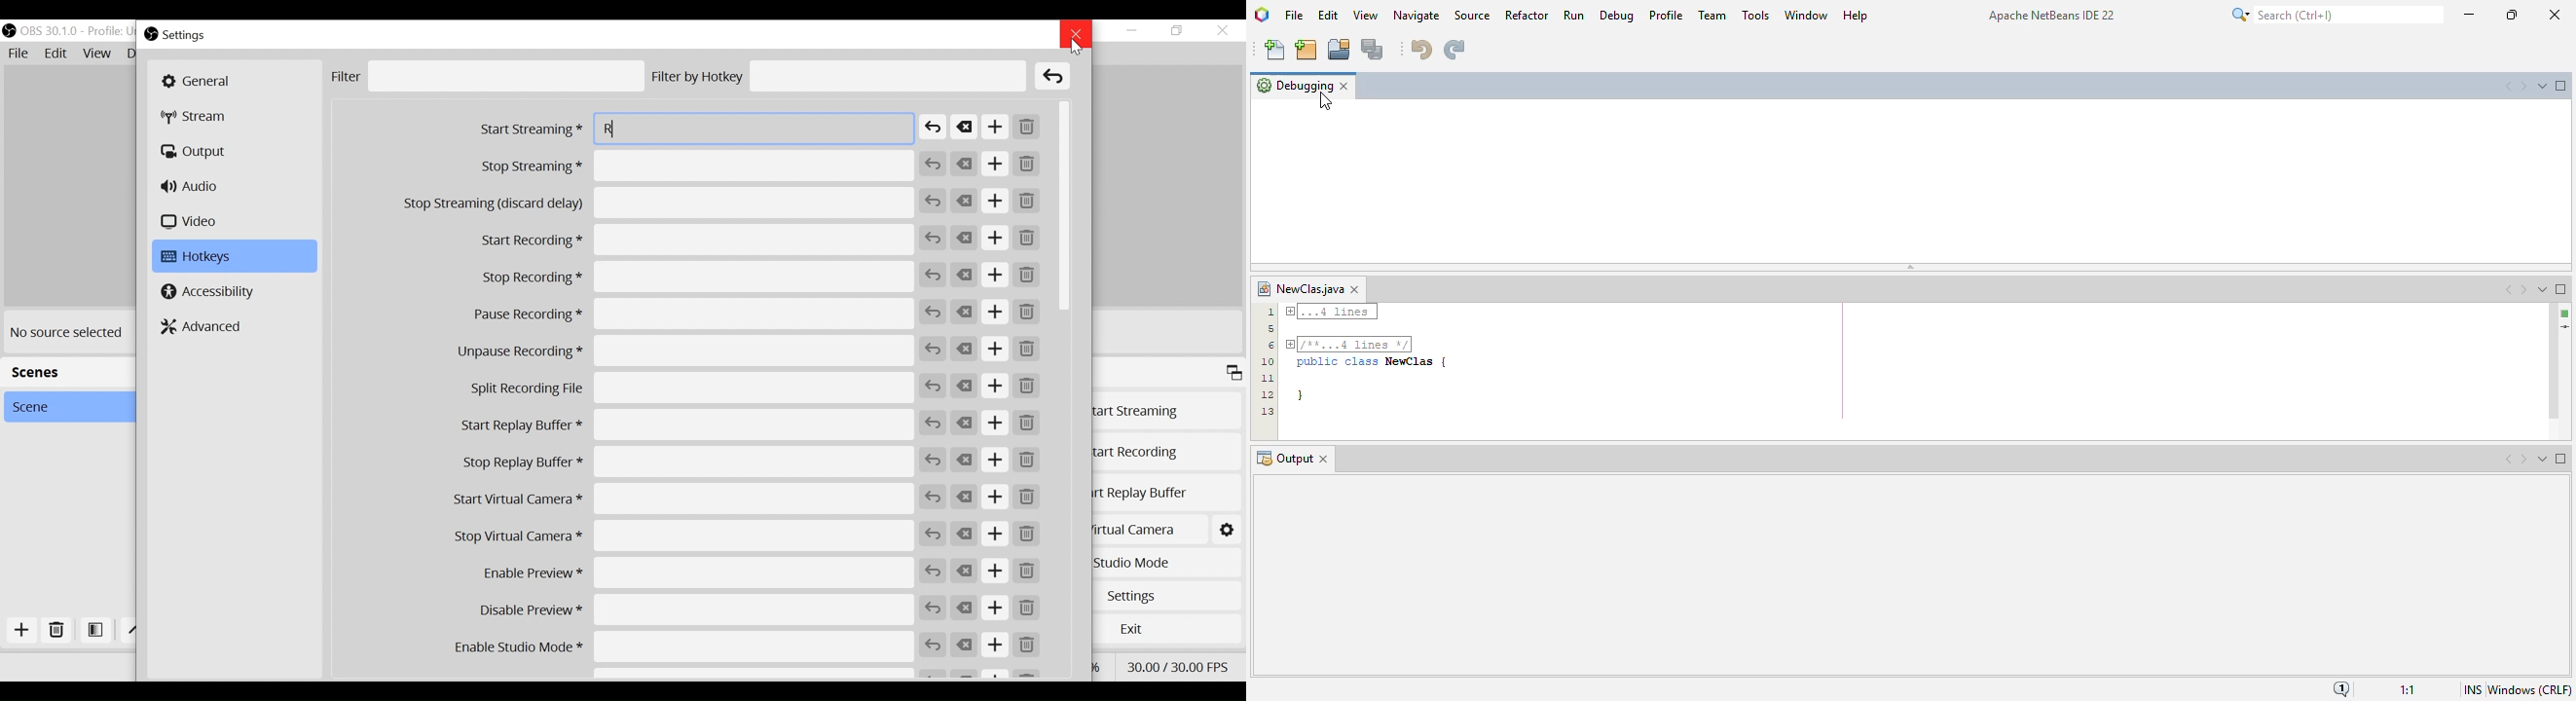  I want to click on Remove, so click(1029, 534).